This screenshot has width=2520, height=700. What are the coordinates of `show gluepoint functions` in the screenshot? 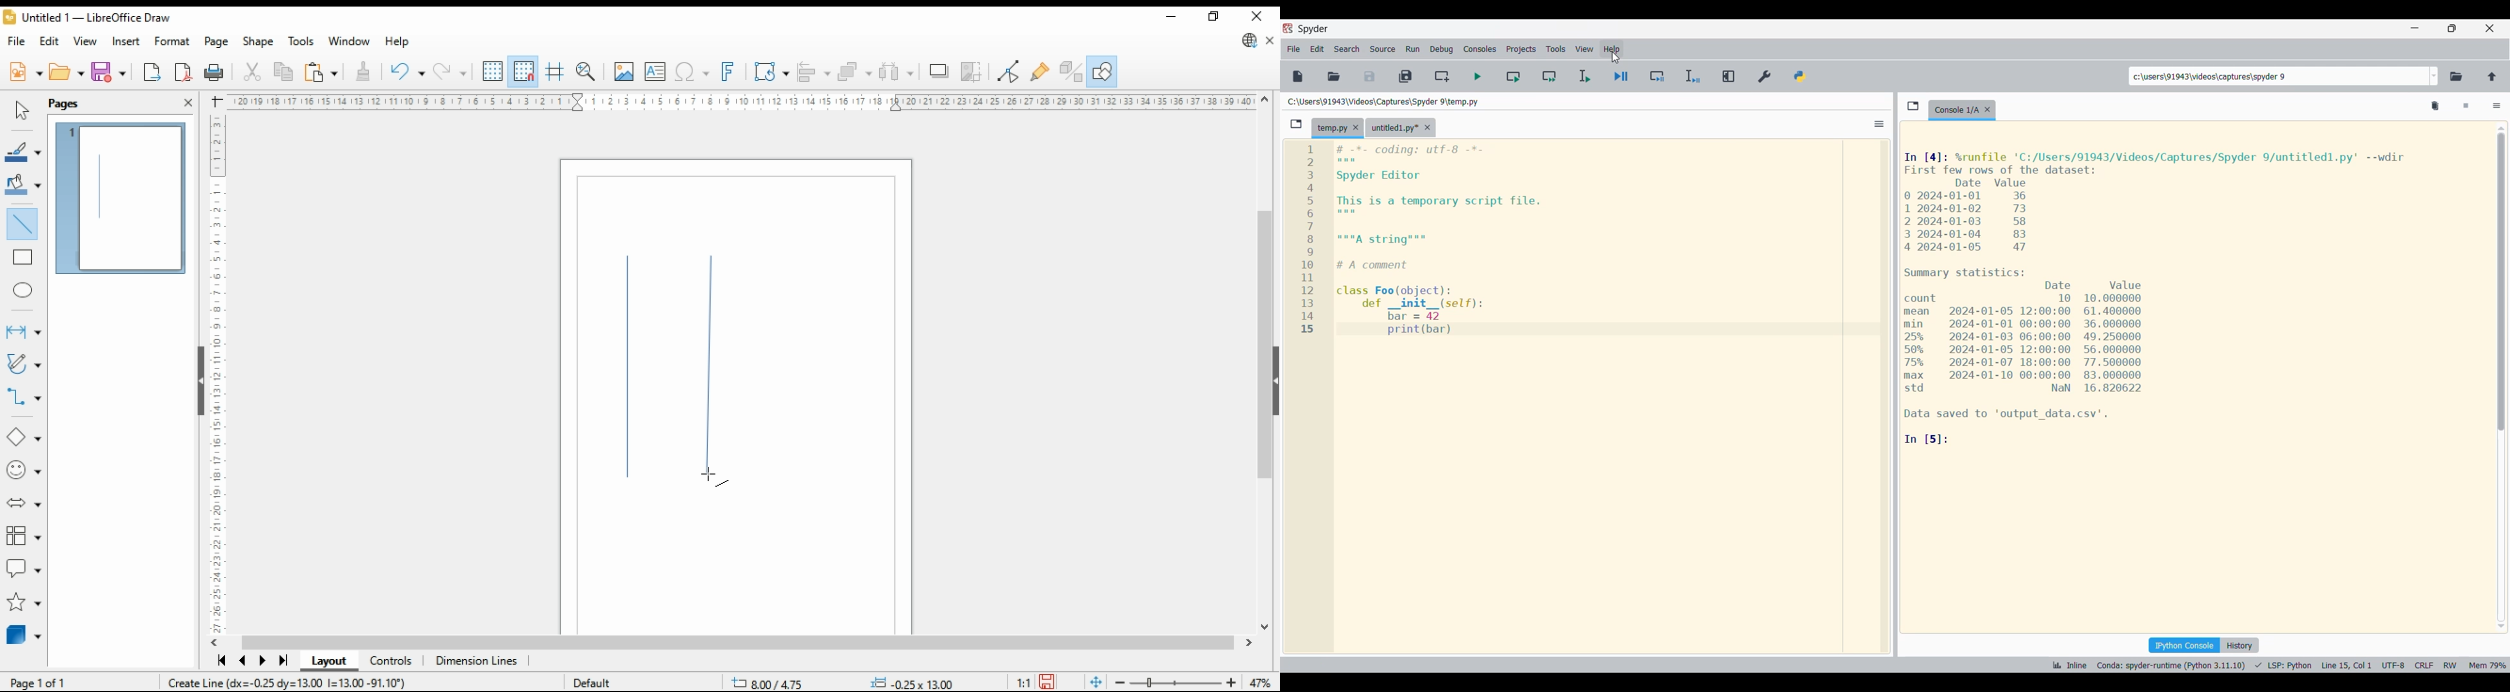 It's located at (1040, 70).